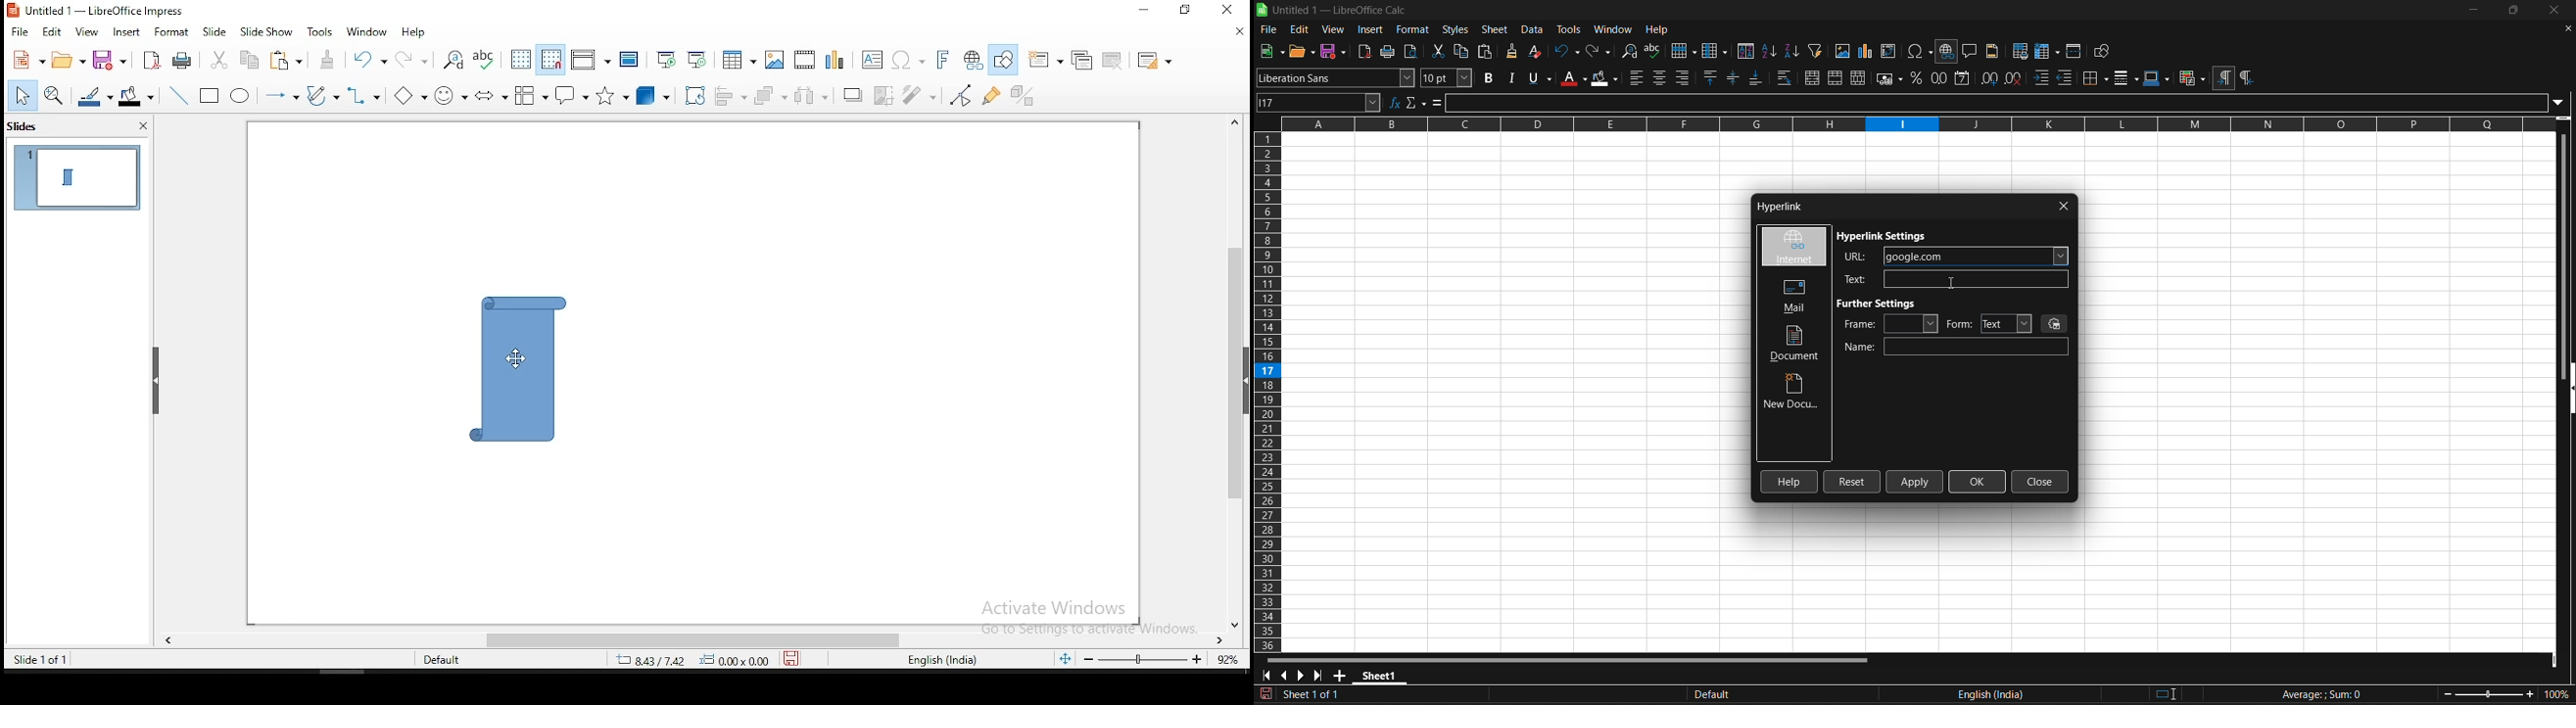 This screenshot has height=728, width=2576. Describe the element at coordinates (1462, 50) in the screenshot. I see `copy ` at that location.